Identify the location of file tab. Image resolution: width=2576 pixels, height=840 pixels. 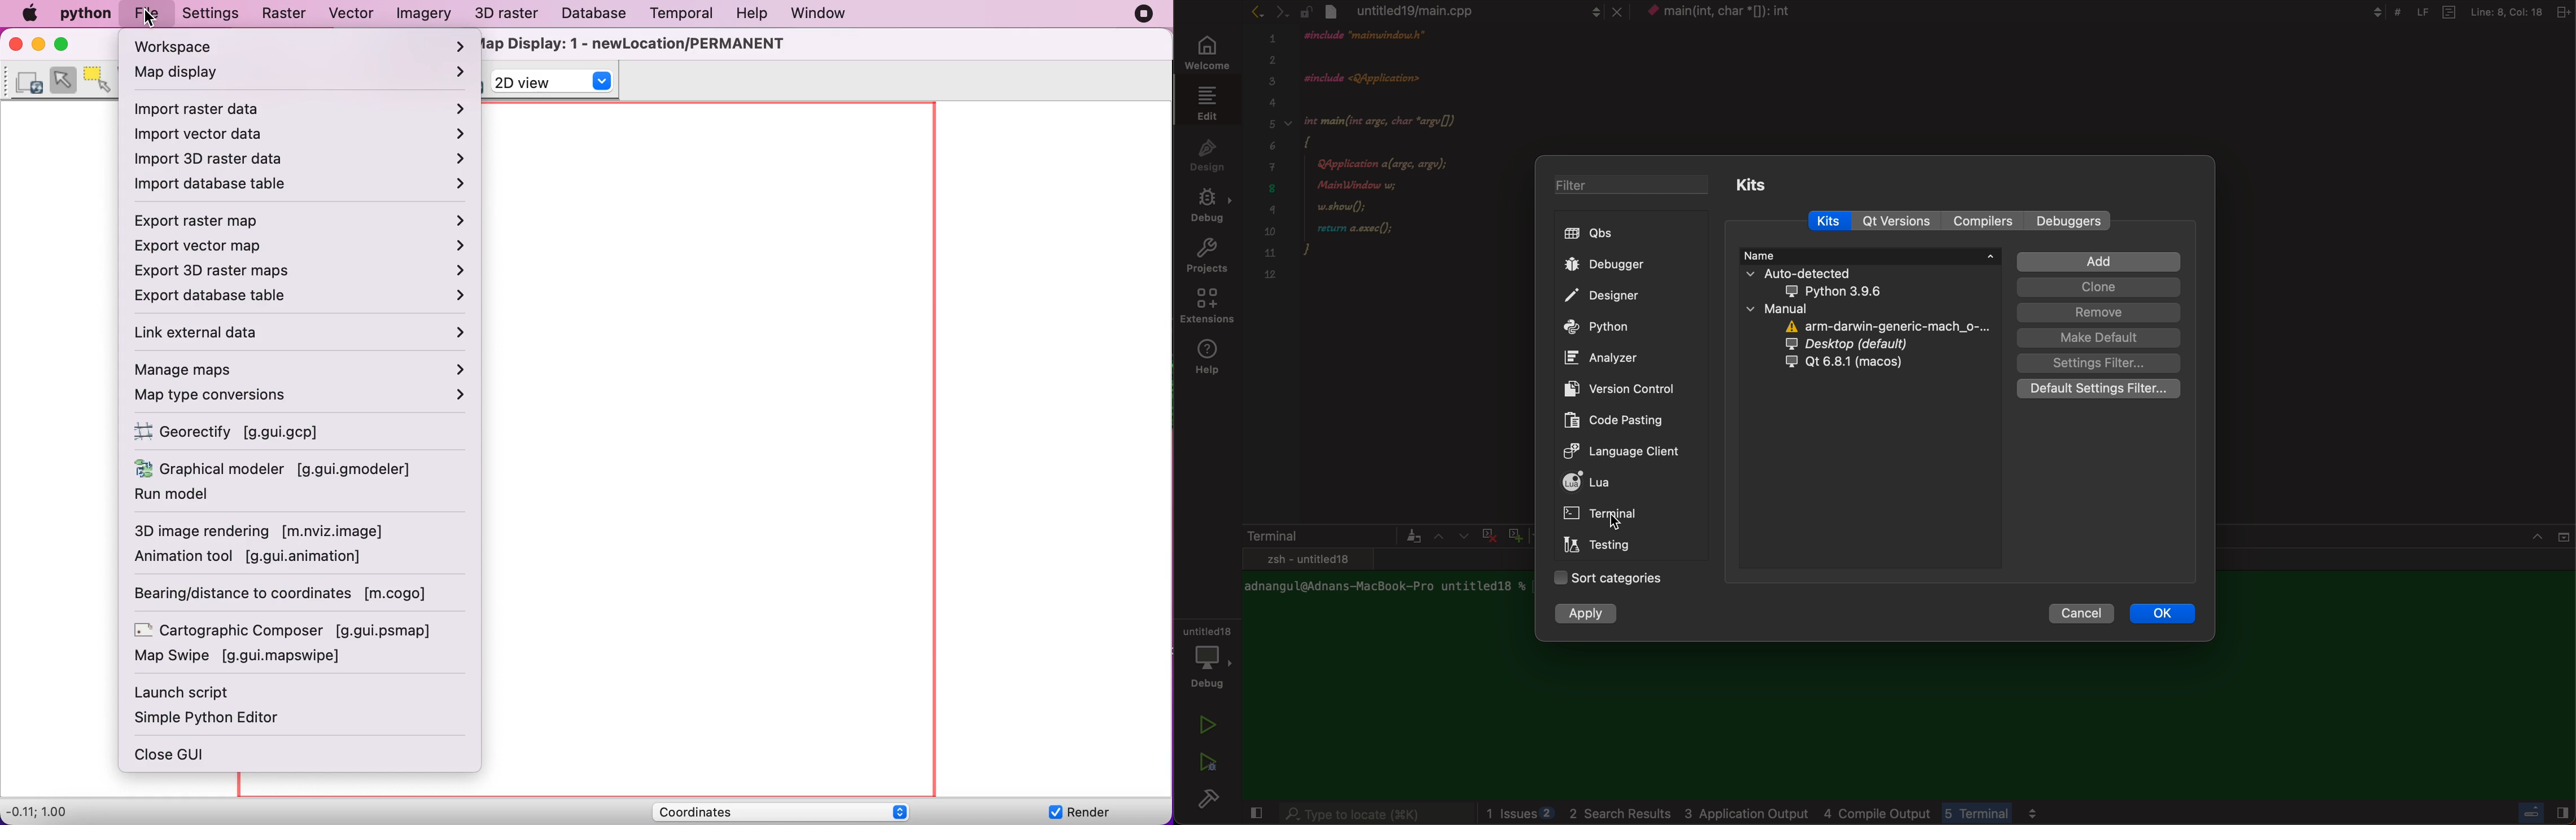
(1462, 11).